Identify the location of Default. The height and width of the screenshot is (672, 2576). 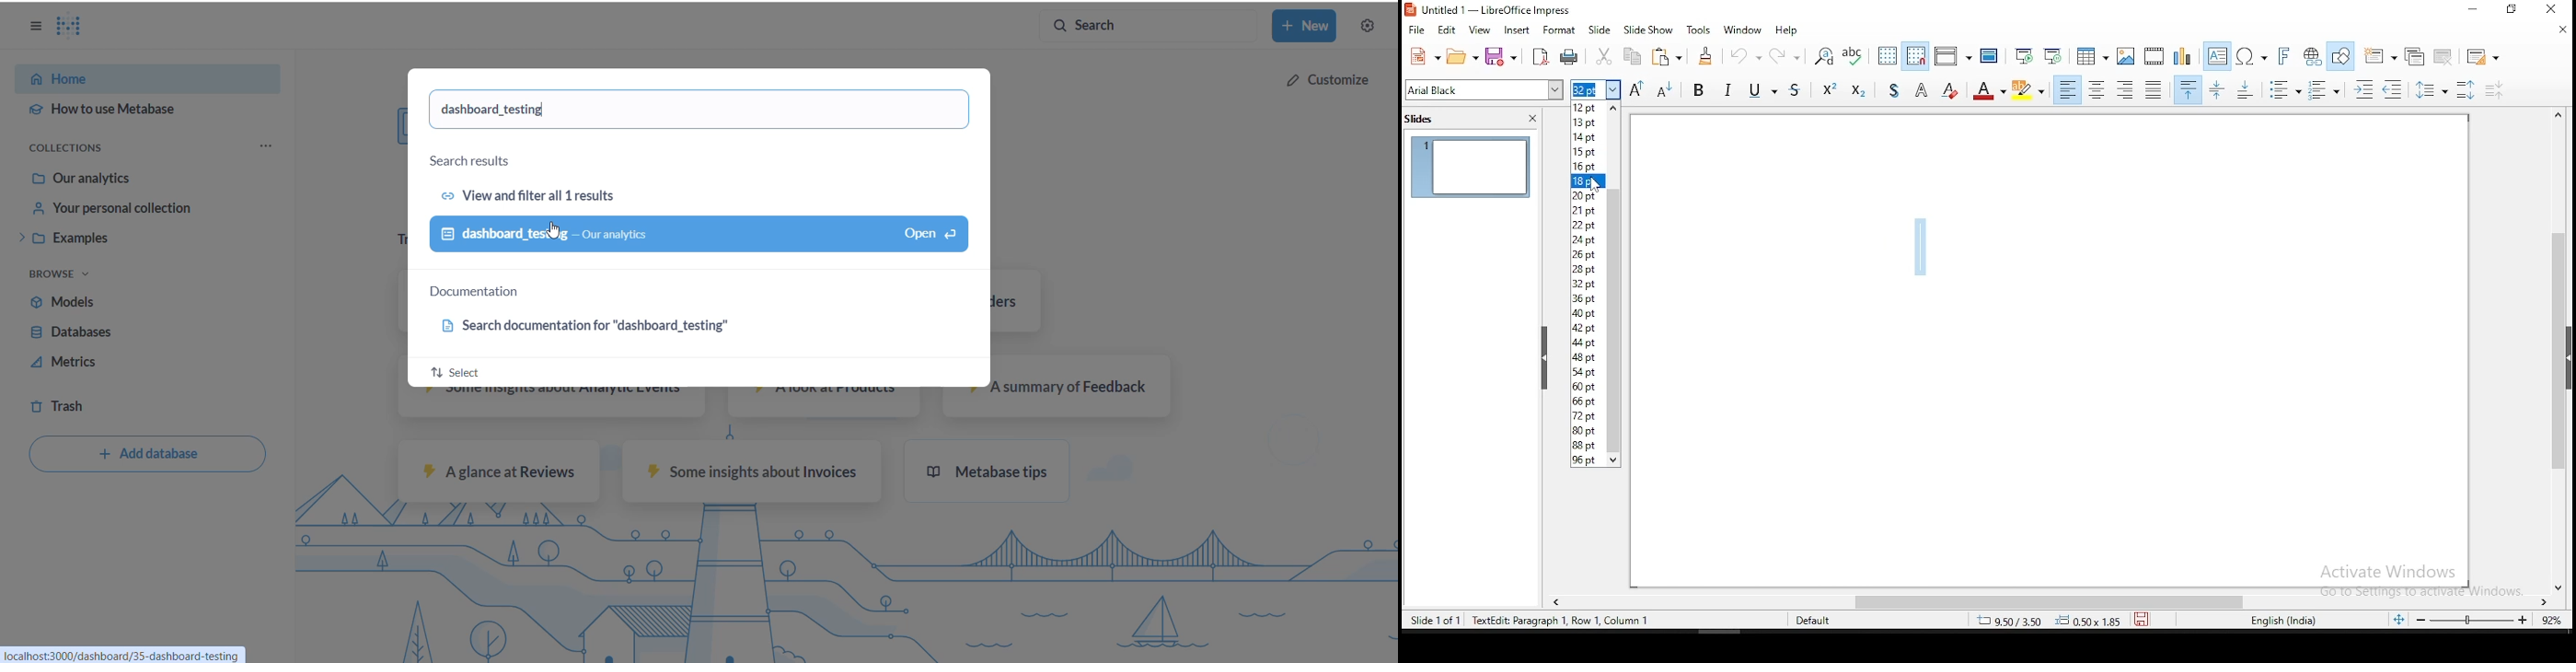
(1821, 619).